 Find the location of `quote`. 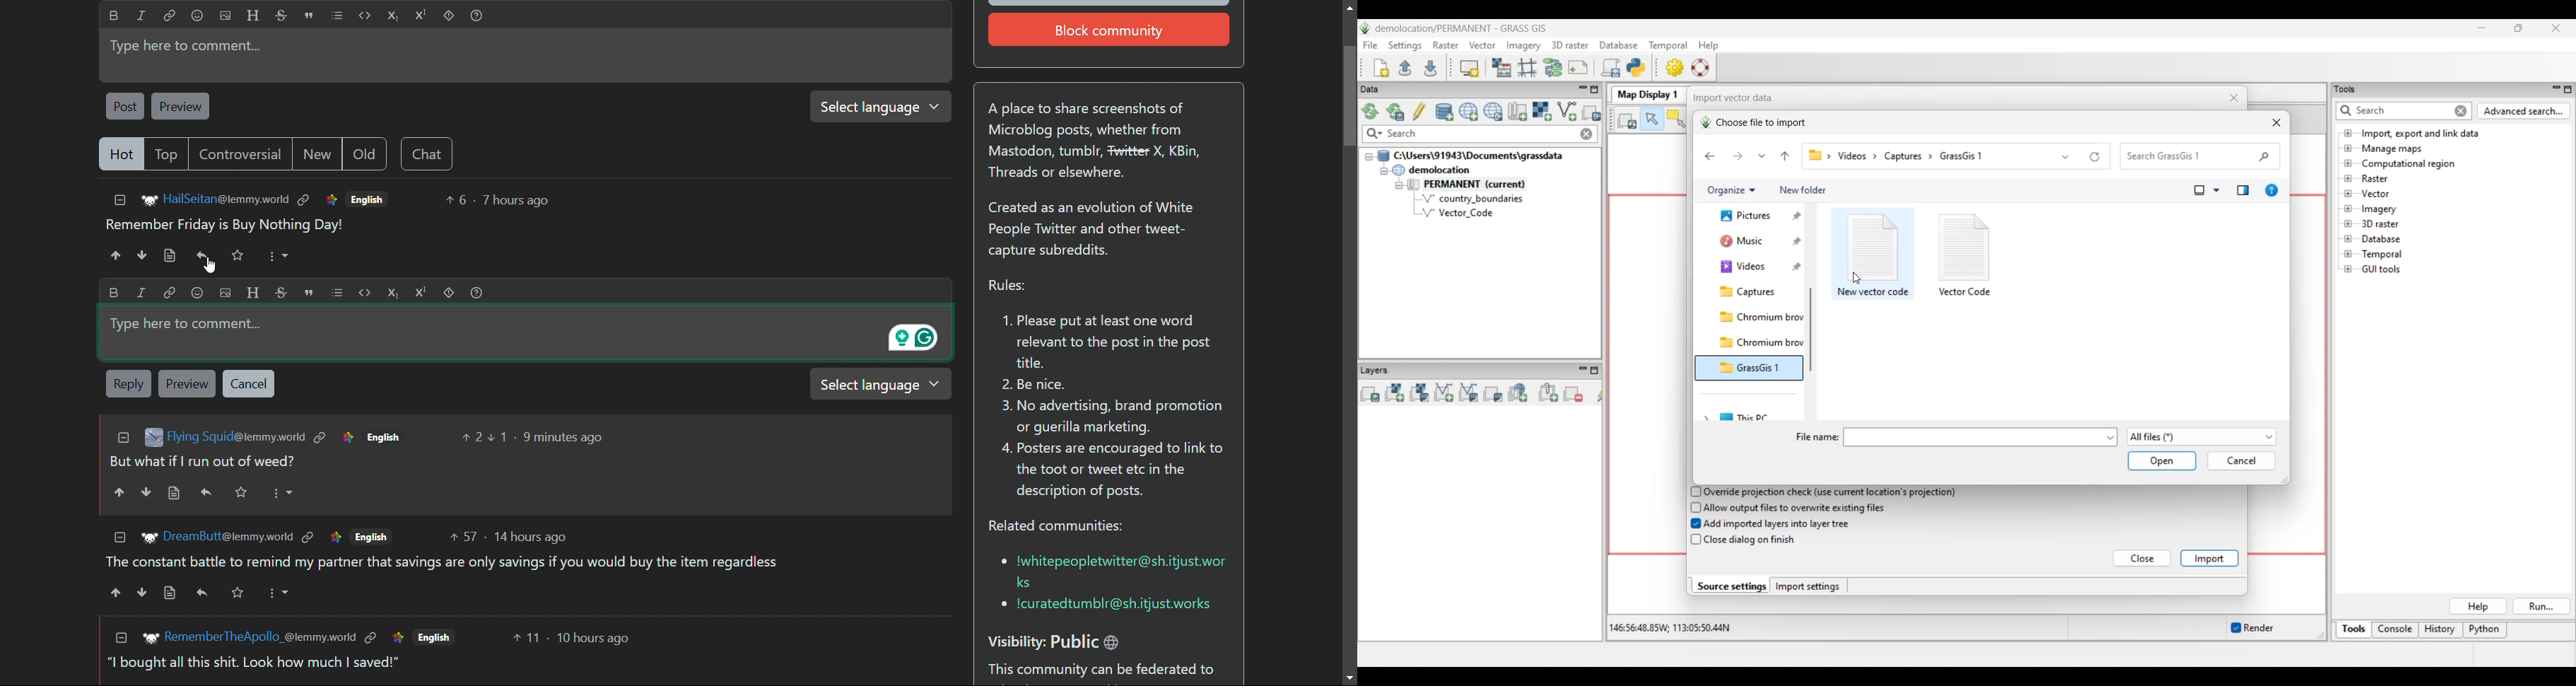

quote is located at coordinates (311, 291).